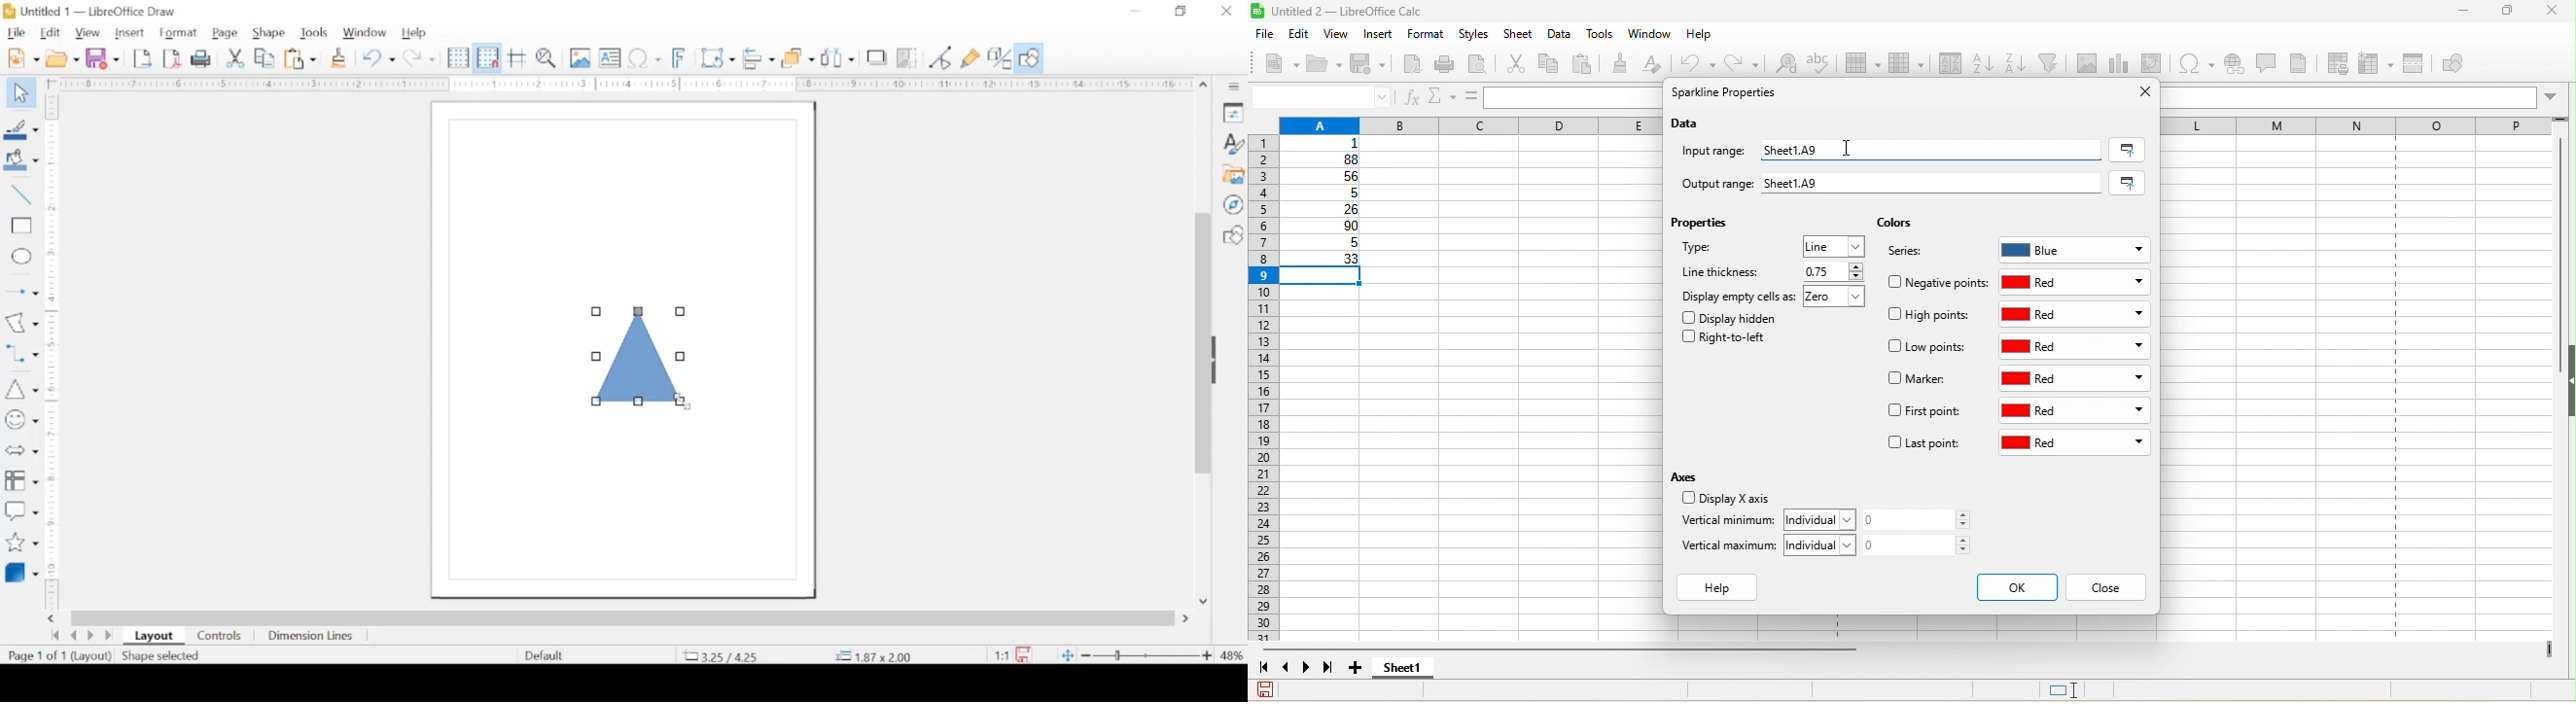  I want to click on crop image, so click(910, 58).